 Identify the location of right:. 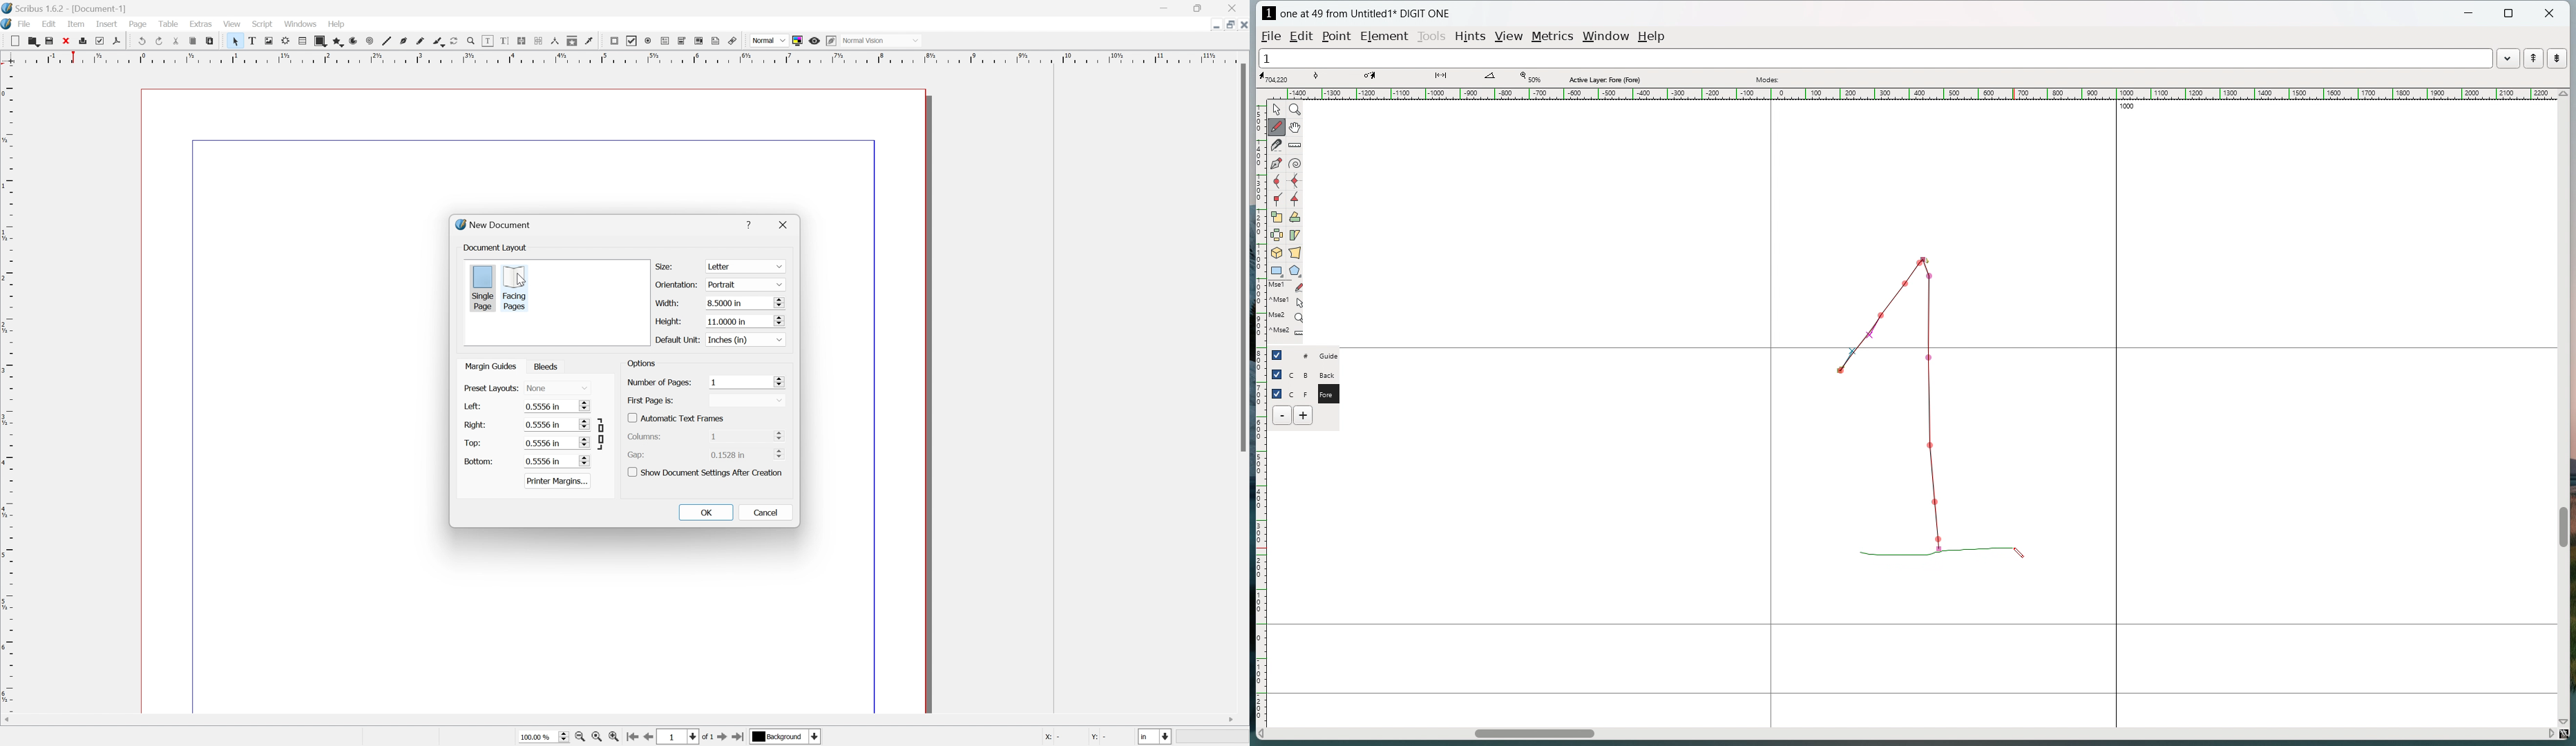
(476, 424).